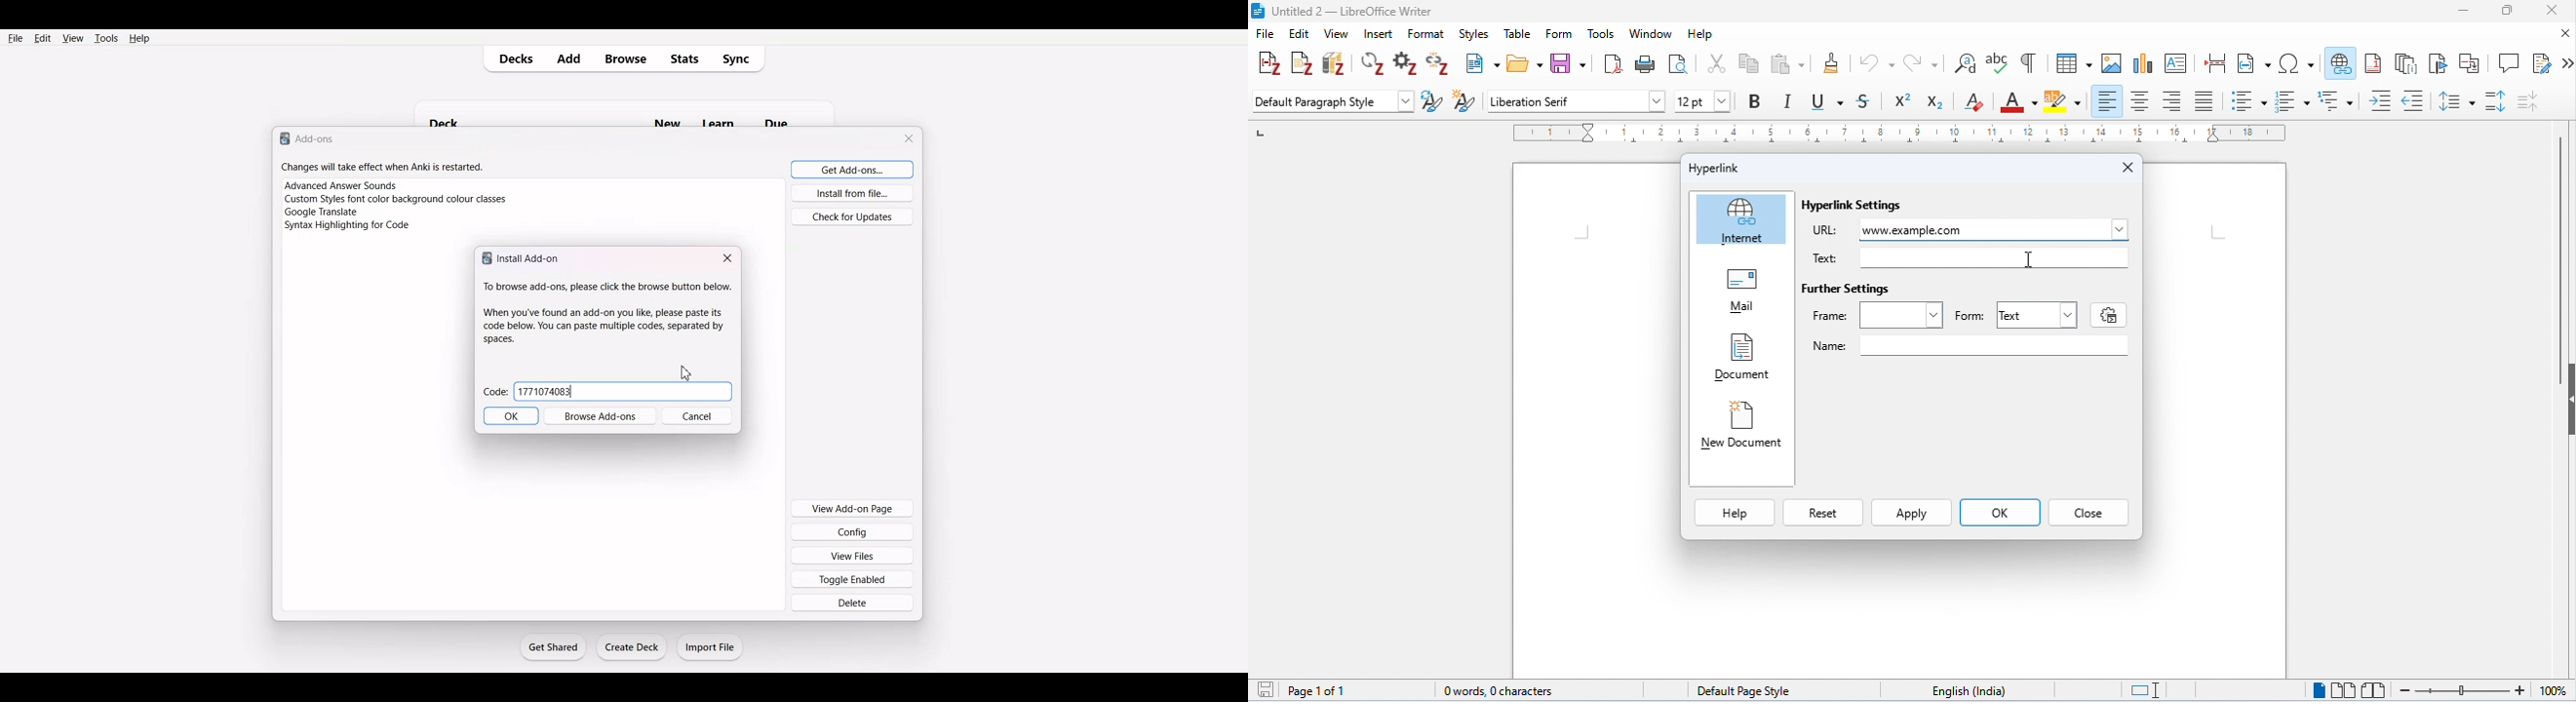 Image resolution: width=2576 pixels, height=728 pixels. What do you see at coordinates (2565, 34) in the screenshot?
I see `close document` at bounding box center [2565, 34].